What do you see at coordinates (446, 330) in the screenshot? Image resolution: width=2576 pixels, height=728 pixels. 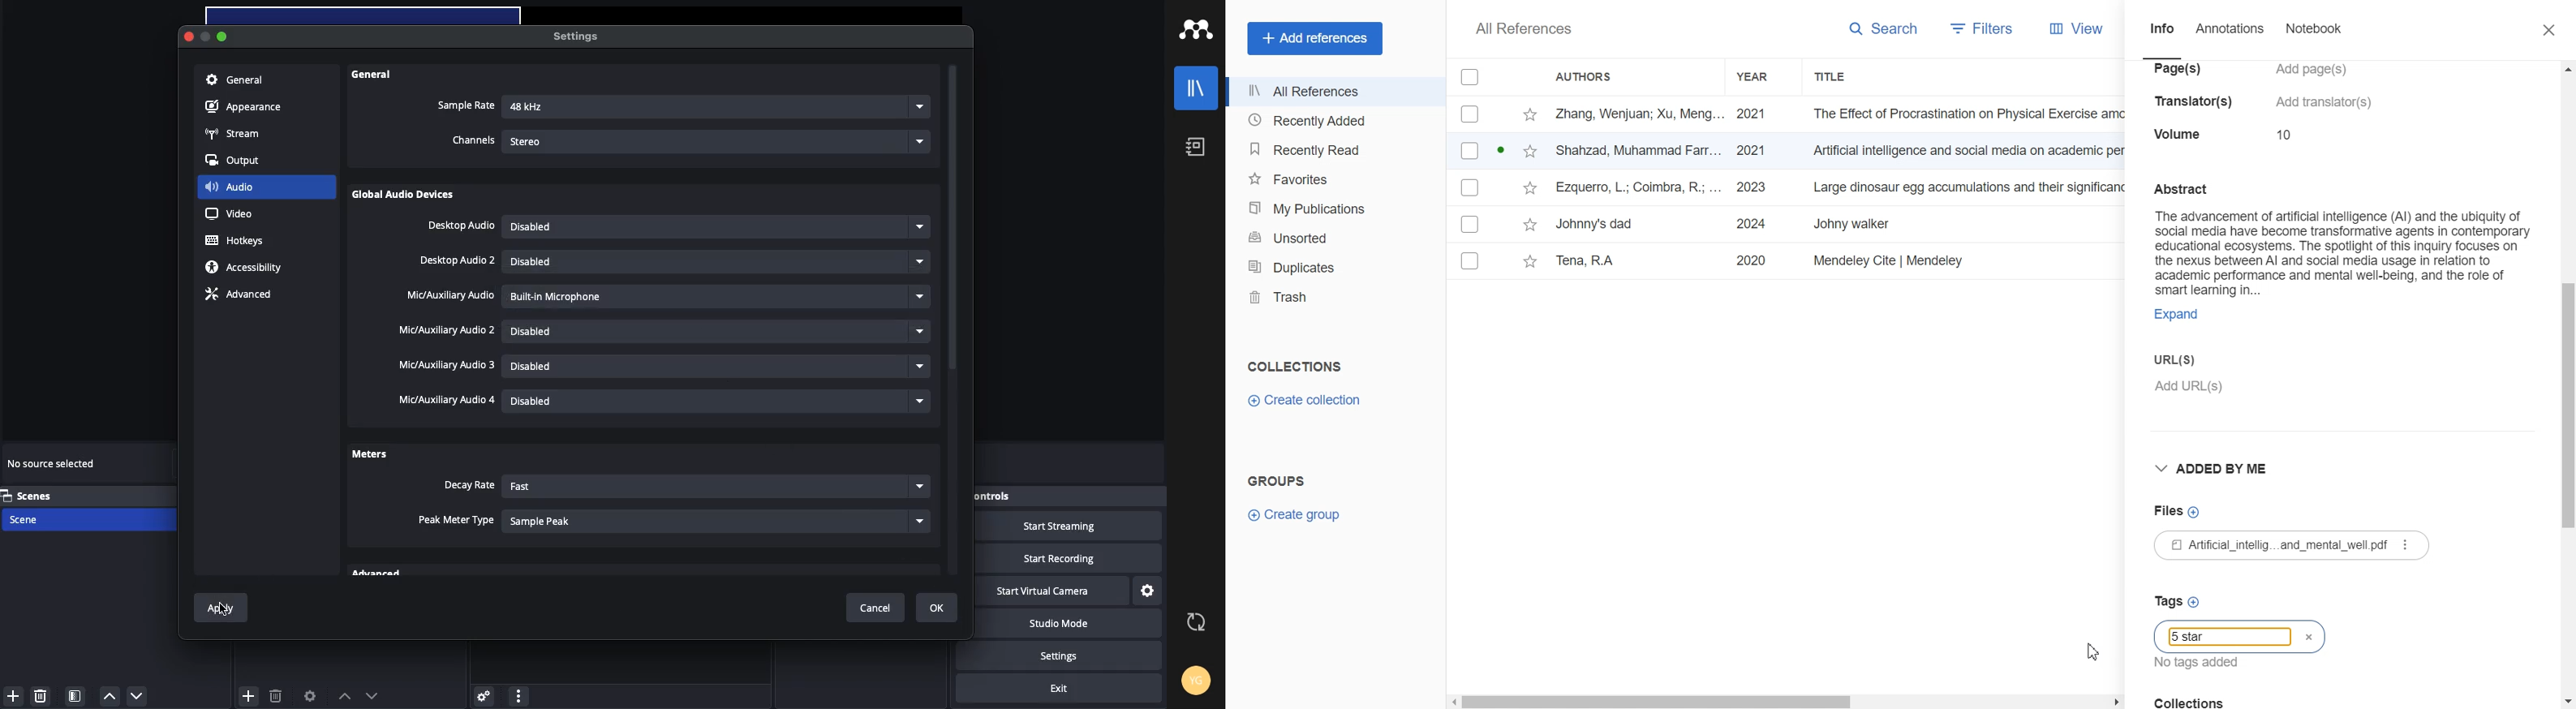 I see `Mic, aux, audio 2` at bounding box center [446, 330].